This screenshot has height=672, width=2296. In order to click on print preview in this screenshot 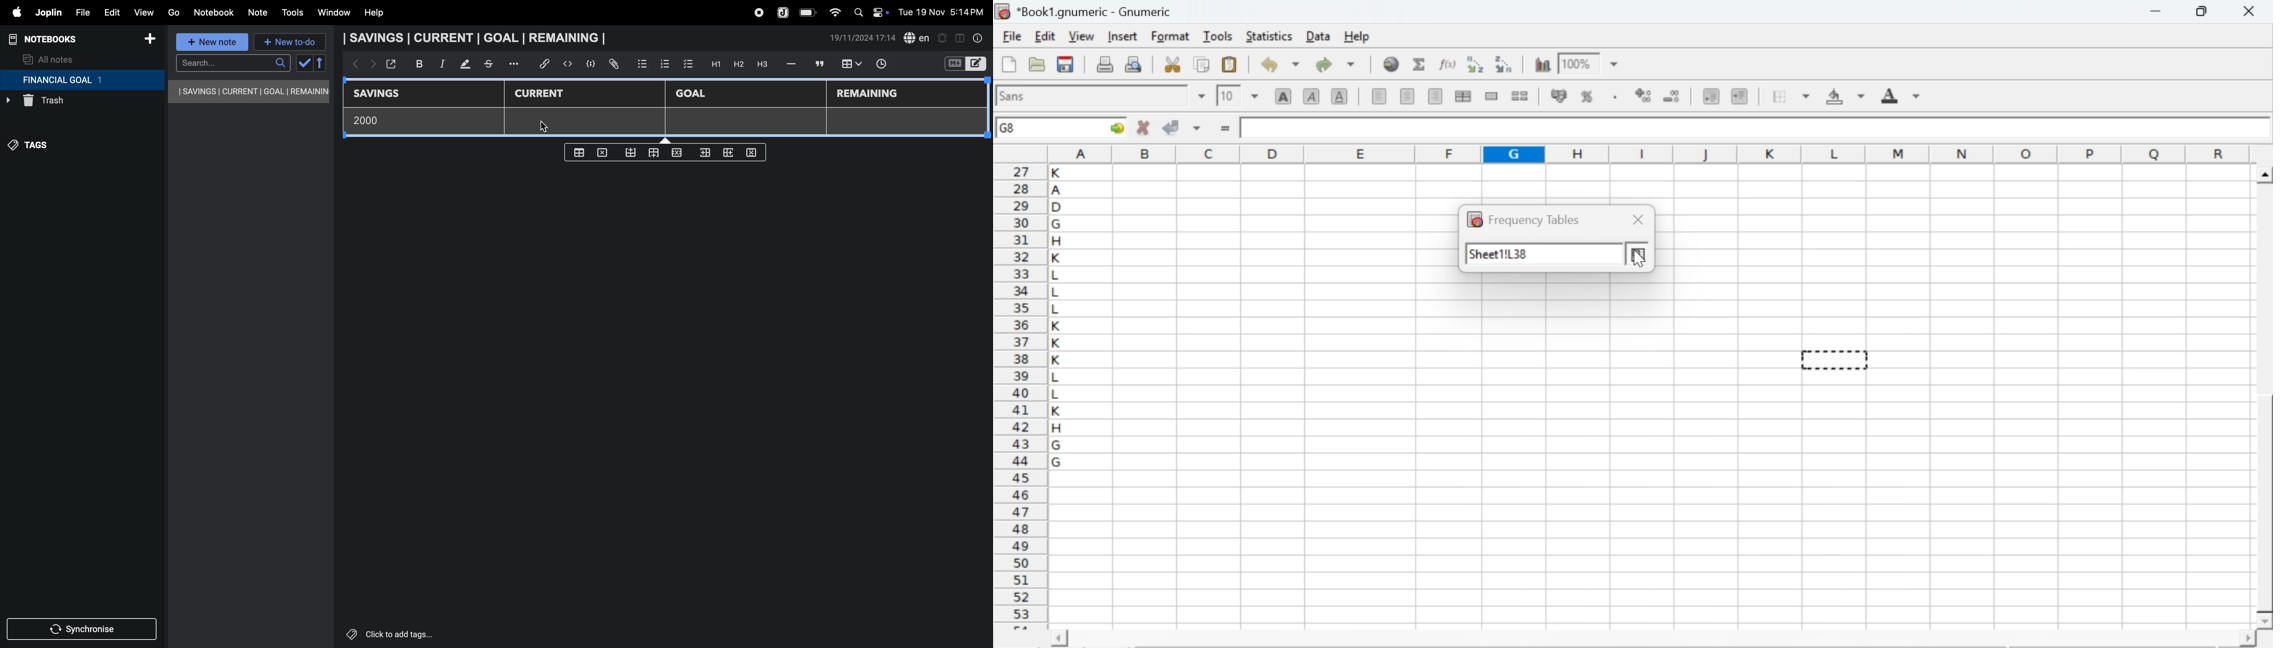, I will do `click(1134, 63)`.